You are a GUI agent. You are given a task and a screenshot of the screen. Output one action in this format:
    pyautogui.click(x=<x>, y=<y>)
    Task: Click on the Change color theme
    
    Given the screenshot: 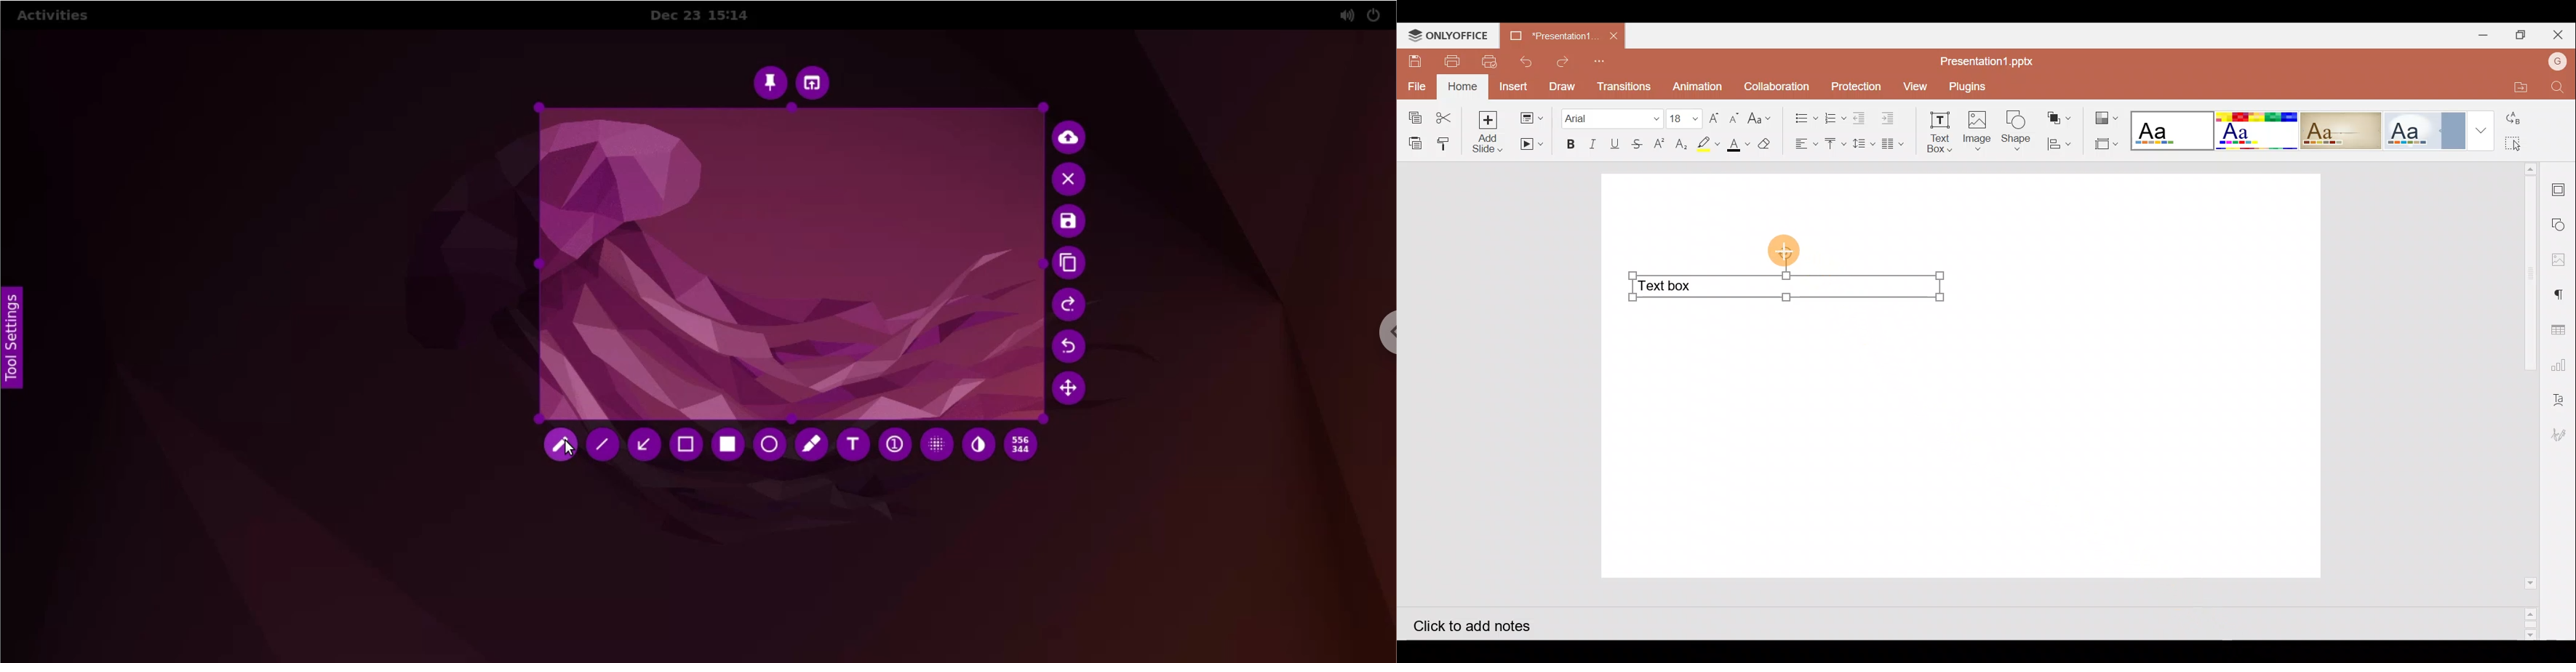 What is the action you would take?
    pyautogui.click(x=2106, y=117)
    